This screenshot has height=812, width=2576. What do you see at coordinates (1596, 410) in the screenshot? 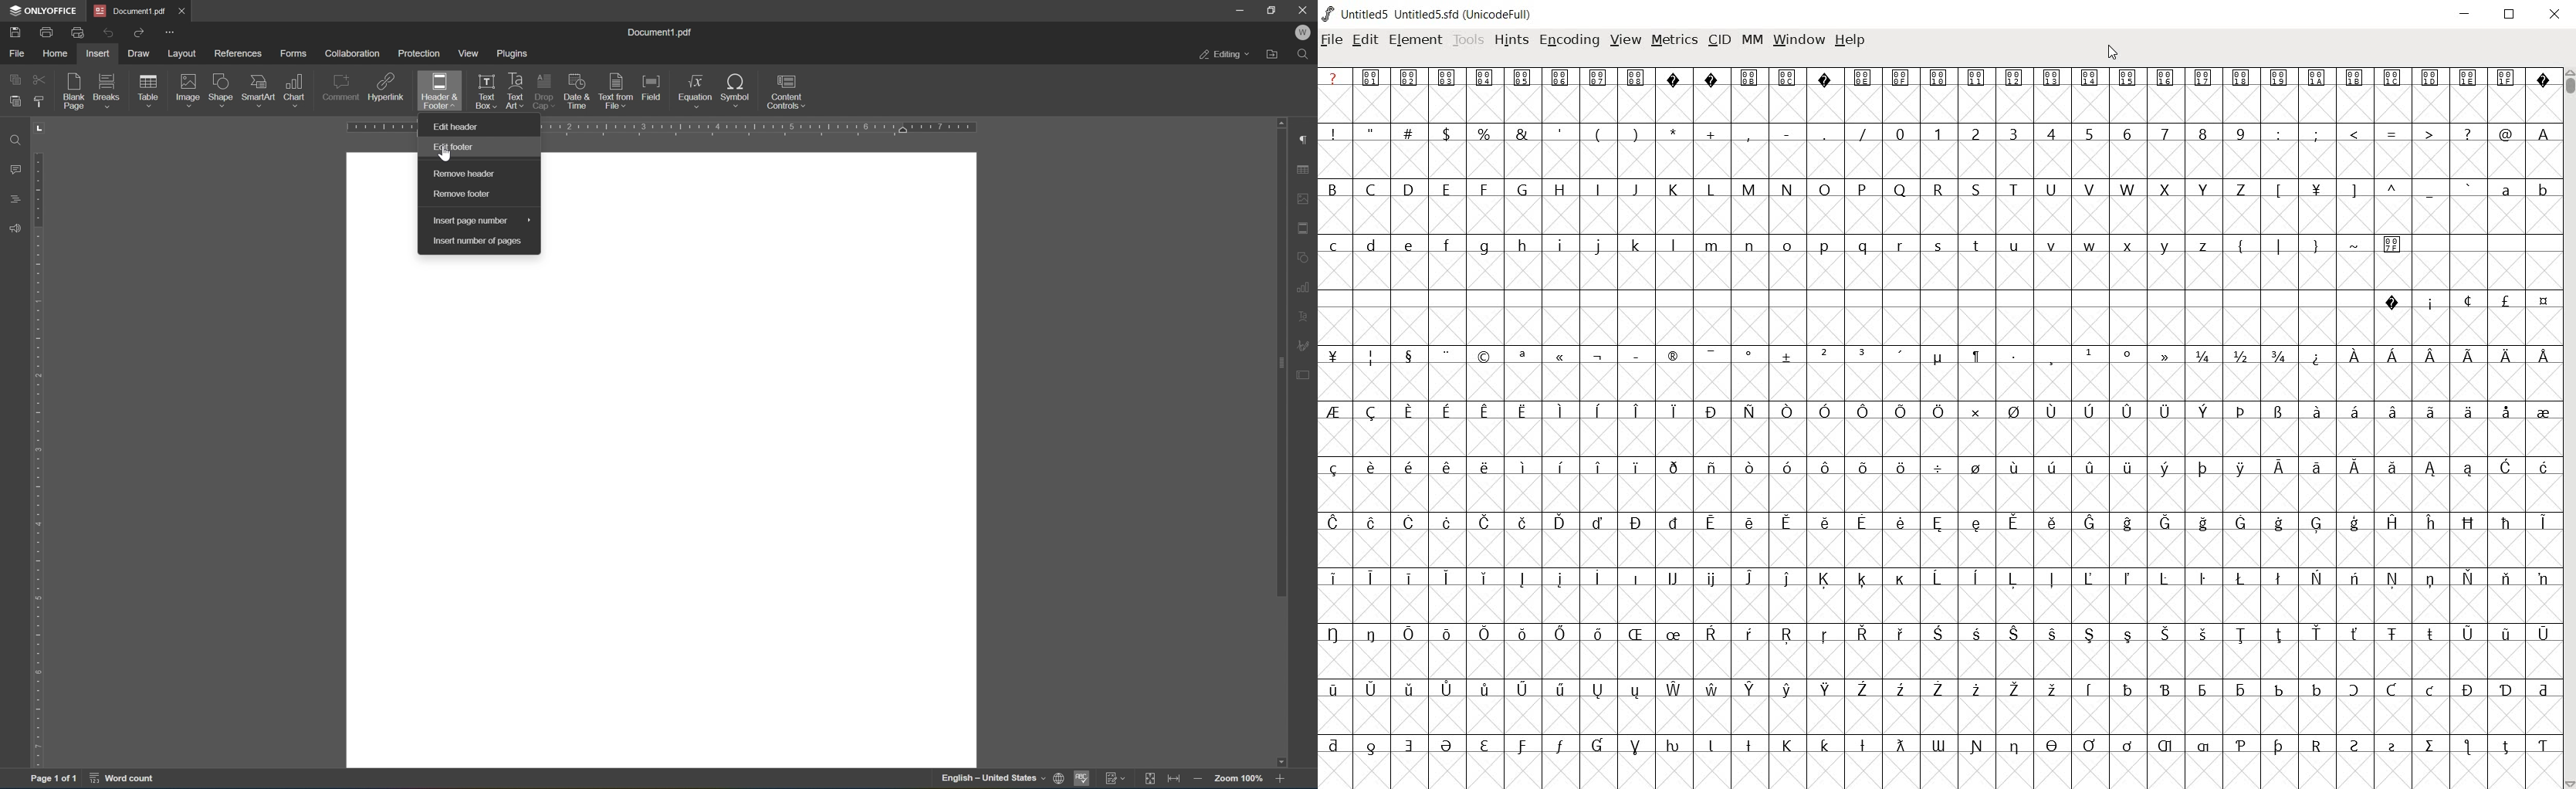
I see `Symbol` at bounding box center [1596, 410].